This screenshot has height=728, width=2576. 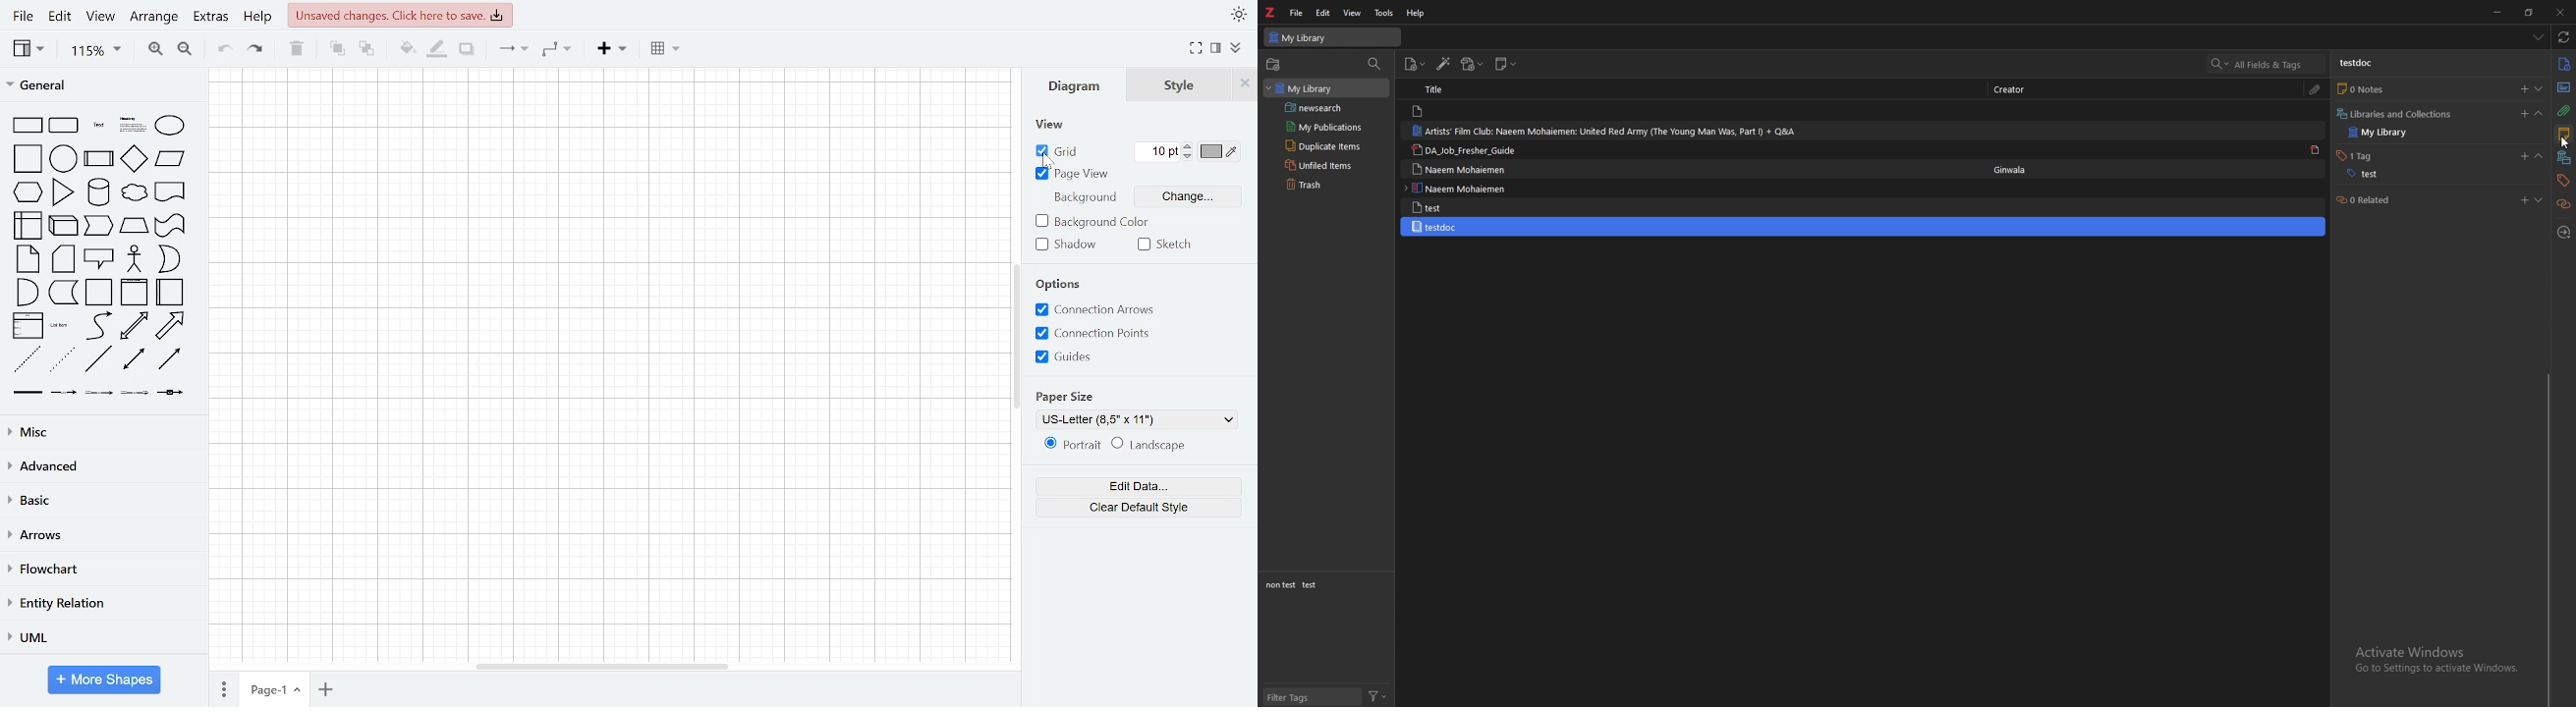 I want to click on my library, so click(x=2382, y=133).